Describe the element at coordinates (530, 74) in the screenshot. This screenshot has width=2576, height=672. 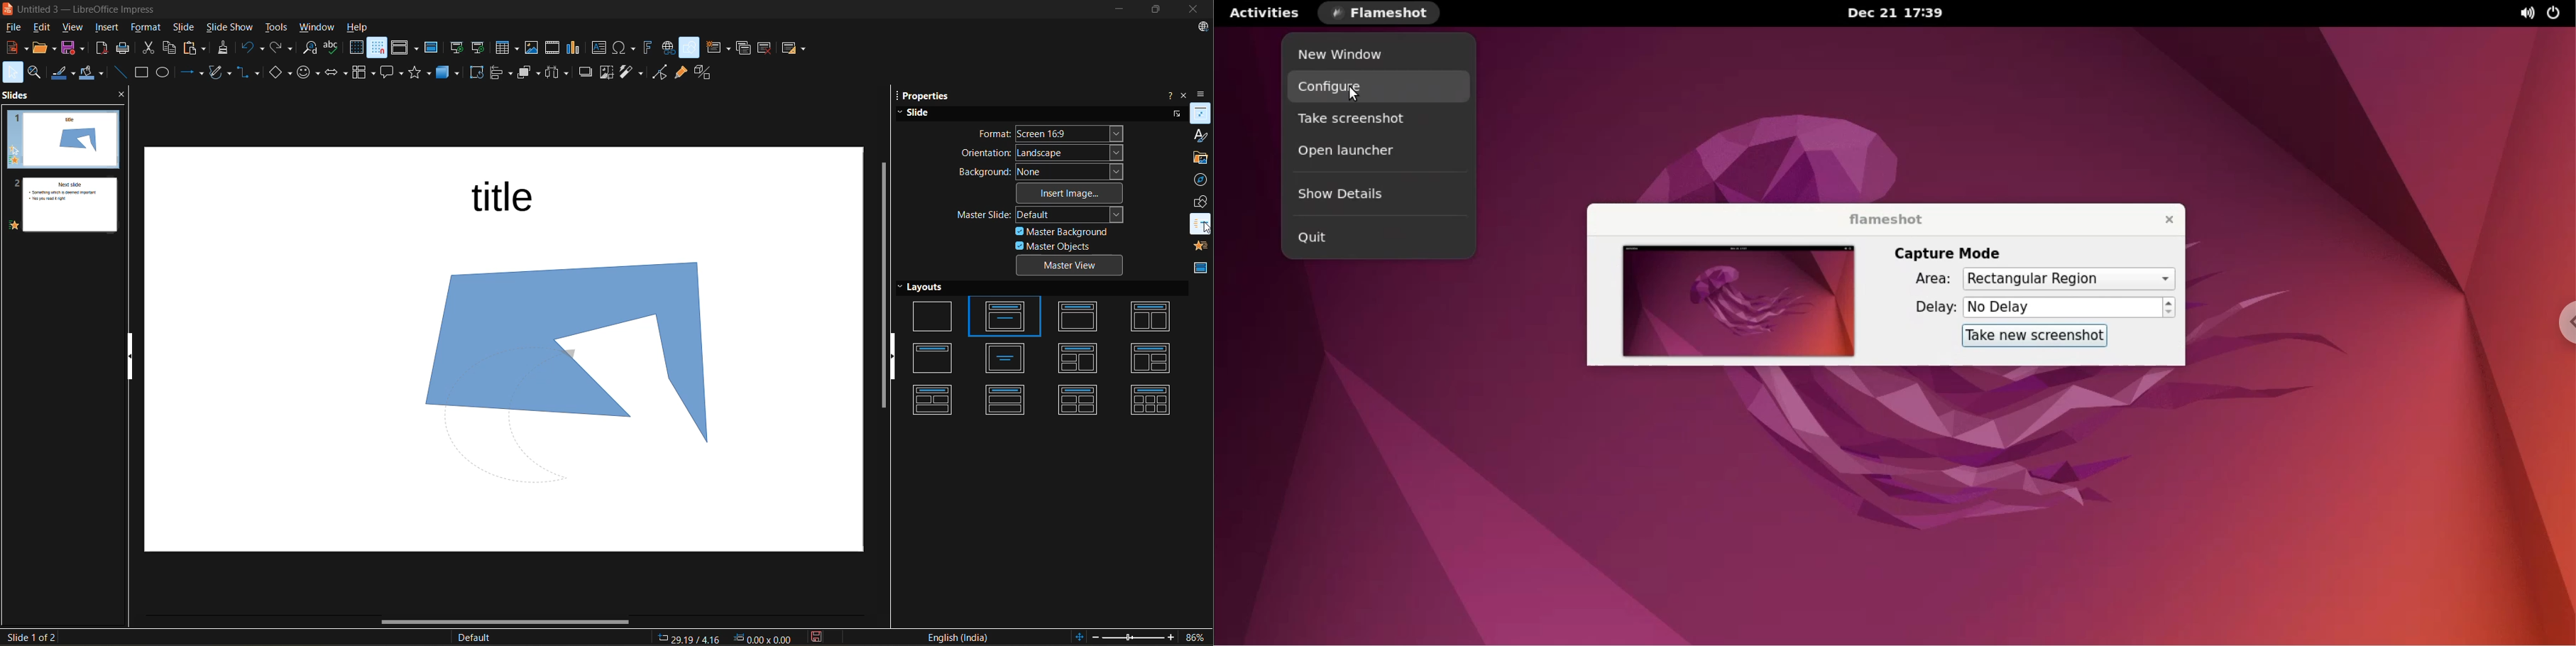
I see `arrange` at that location.